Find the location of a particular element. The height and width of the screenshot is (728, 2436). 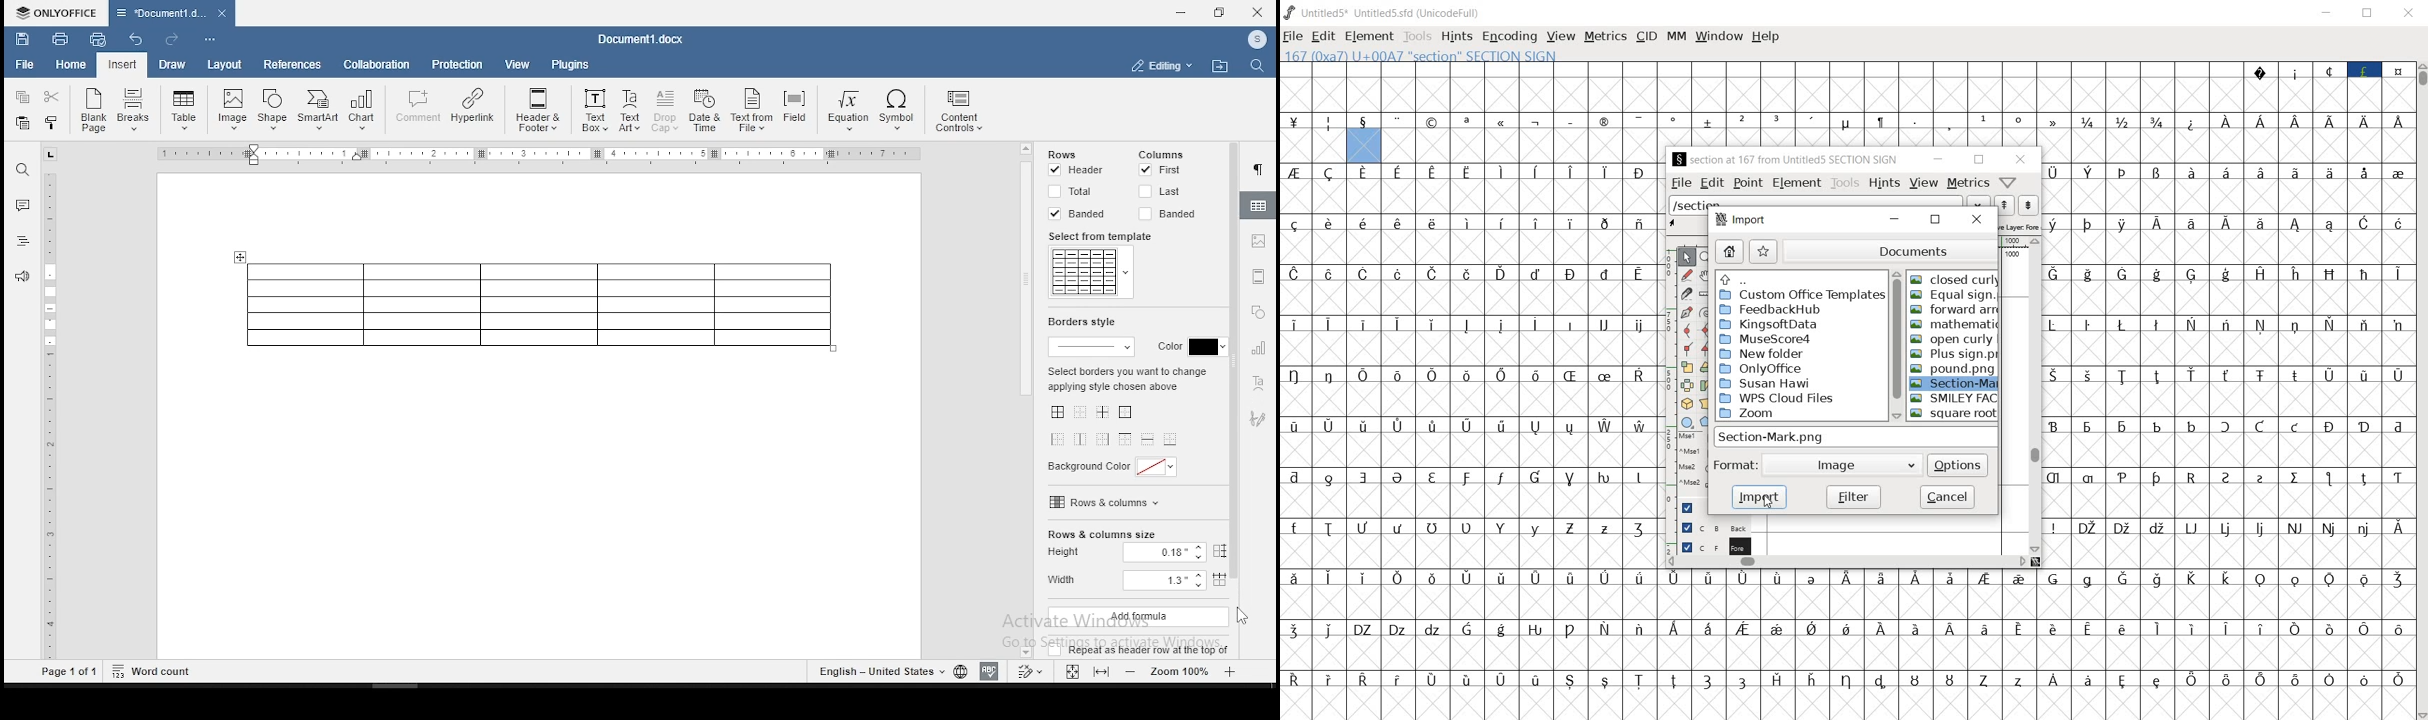

Document3.docx is located at coordinates (171, 13).